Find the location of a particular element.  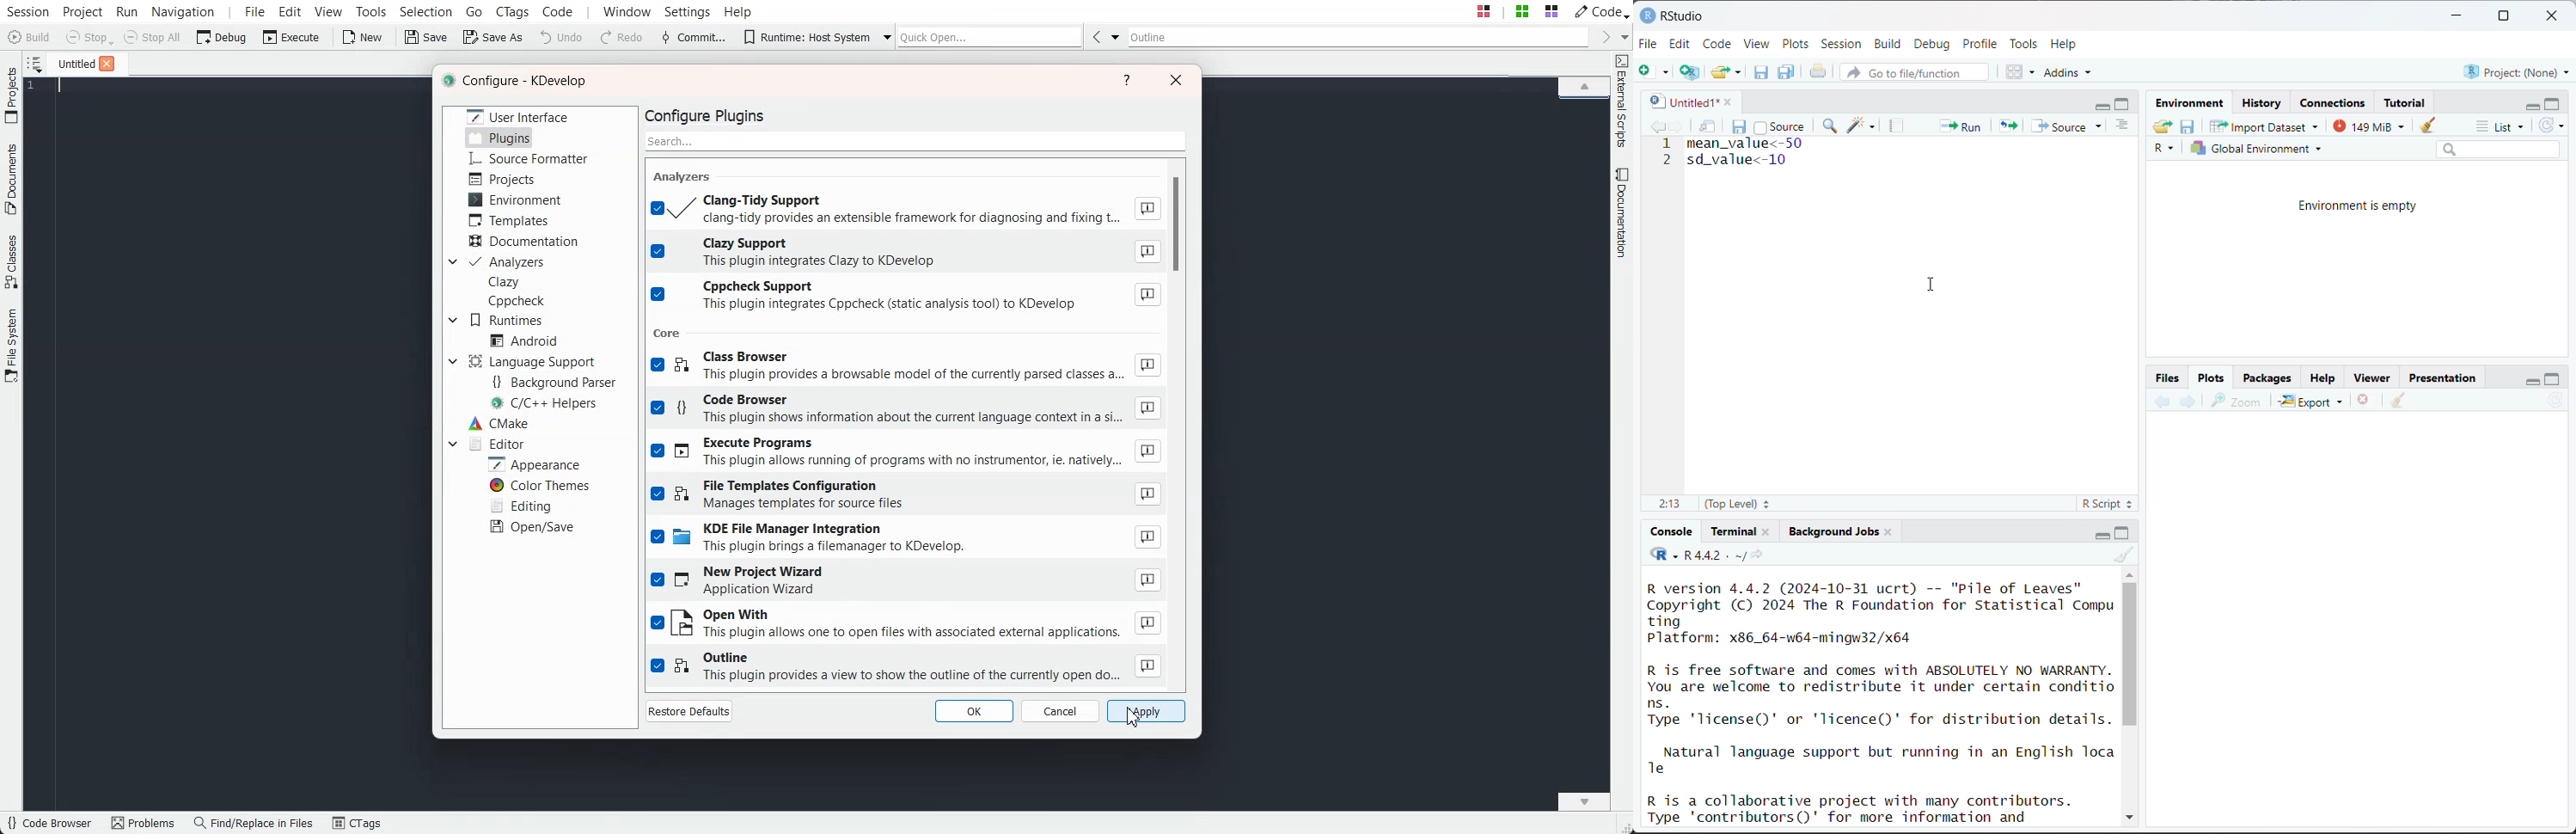

Plots is located at coordinates (1796, 43).